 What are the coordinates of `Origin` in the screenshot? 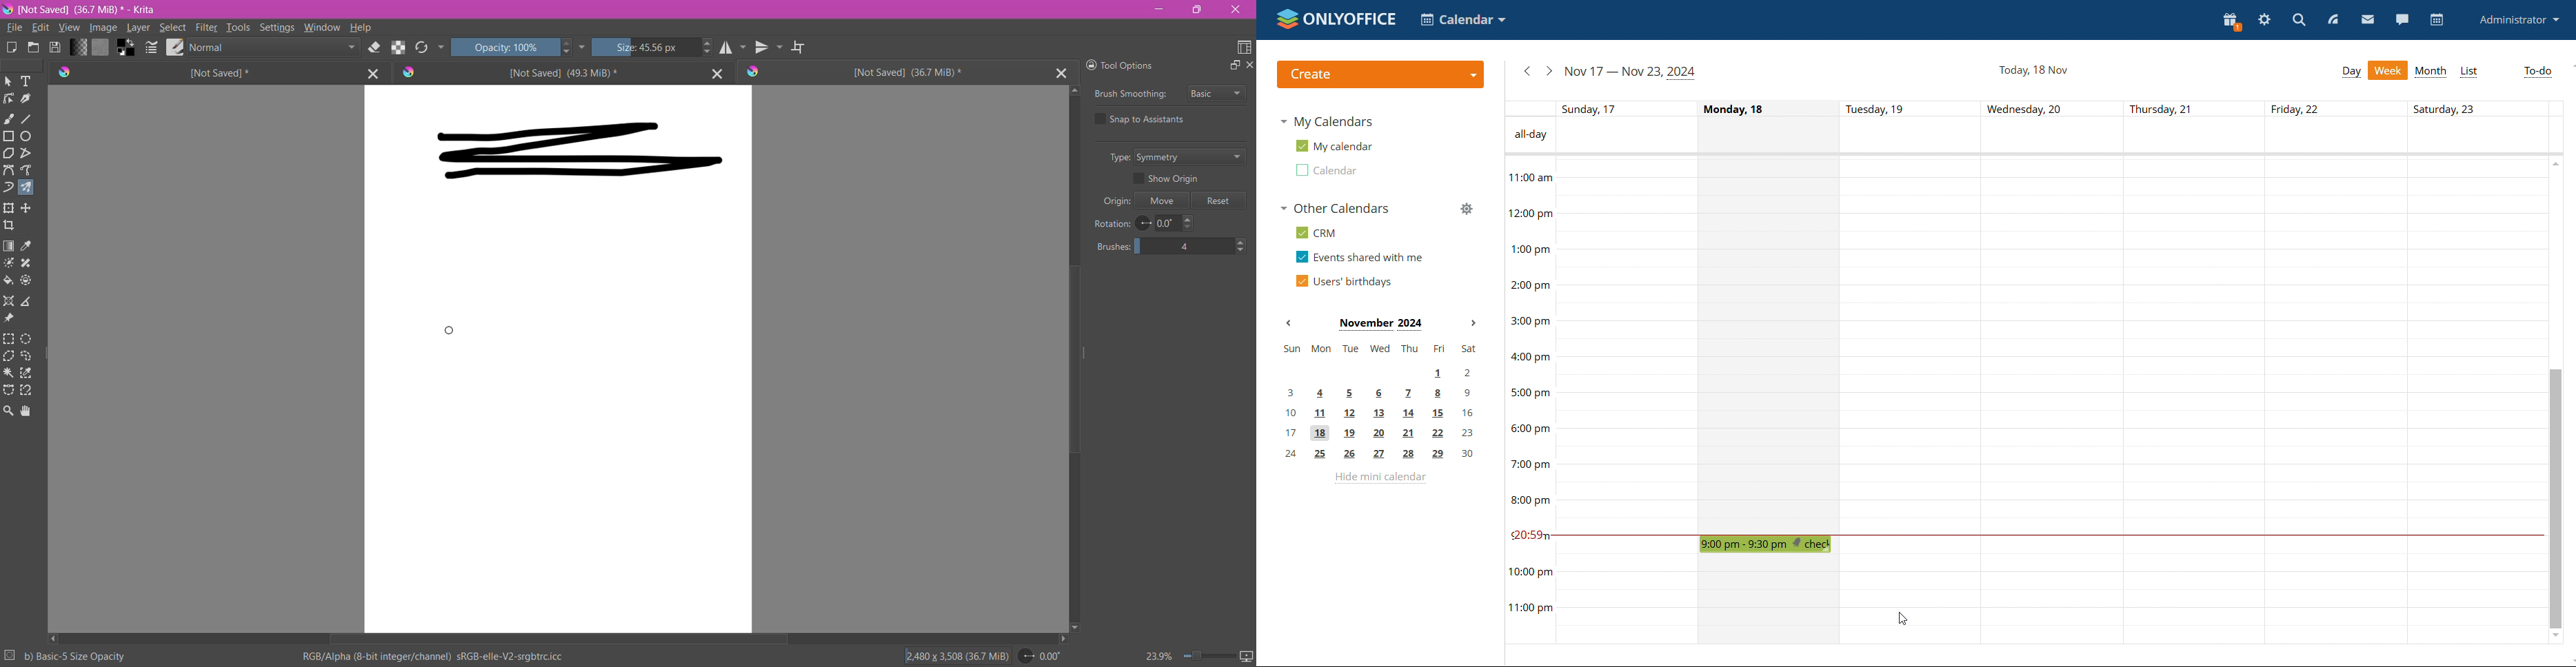 It's located at (1112, 202).